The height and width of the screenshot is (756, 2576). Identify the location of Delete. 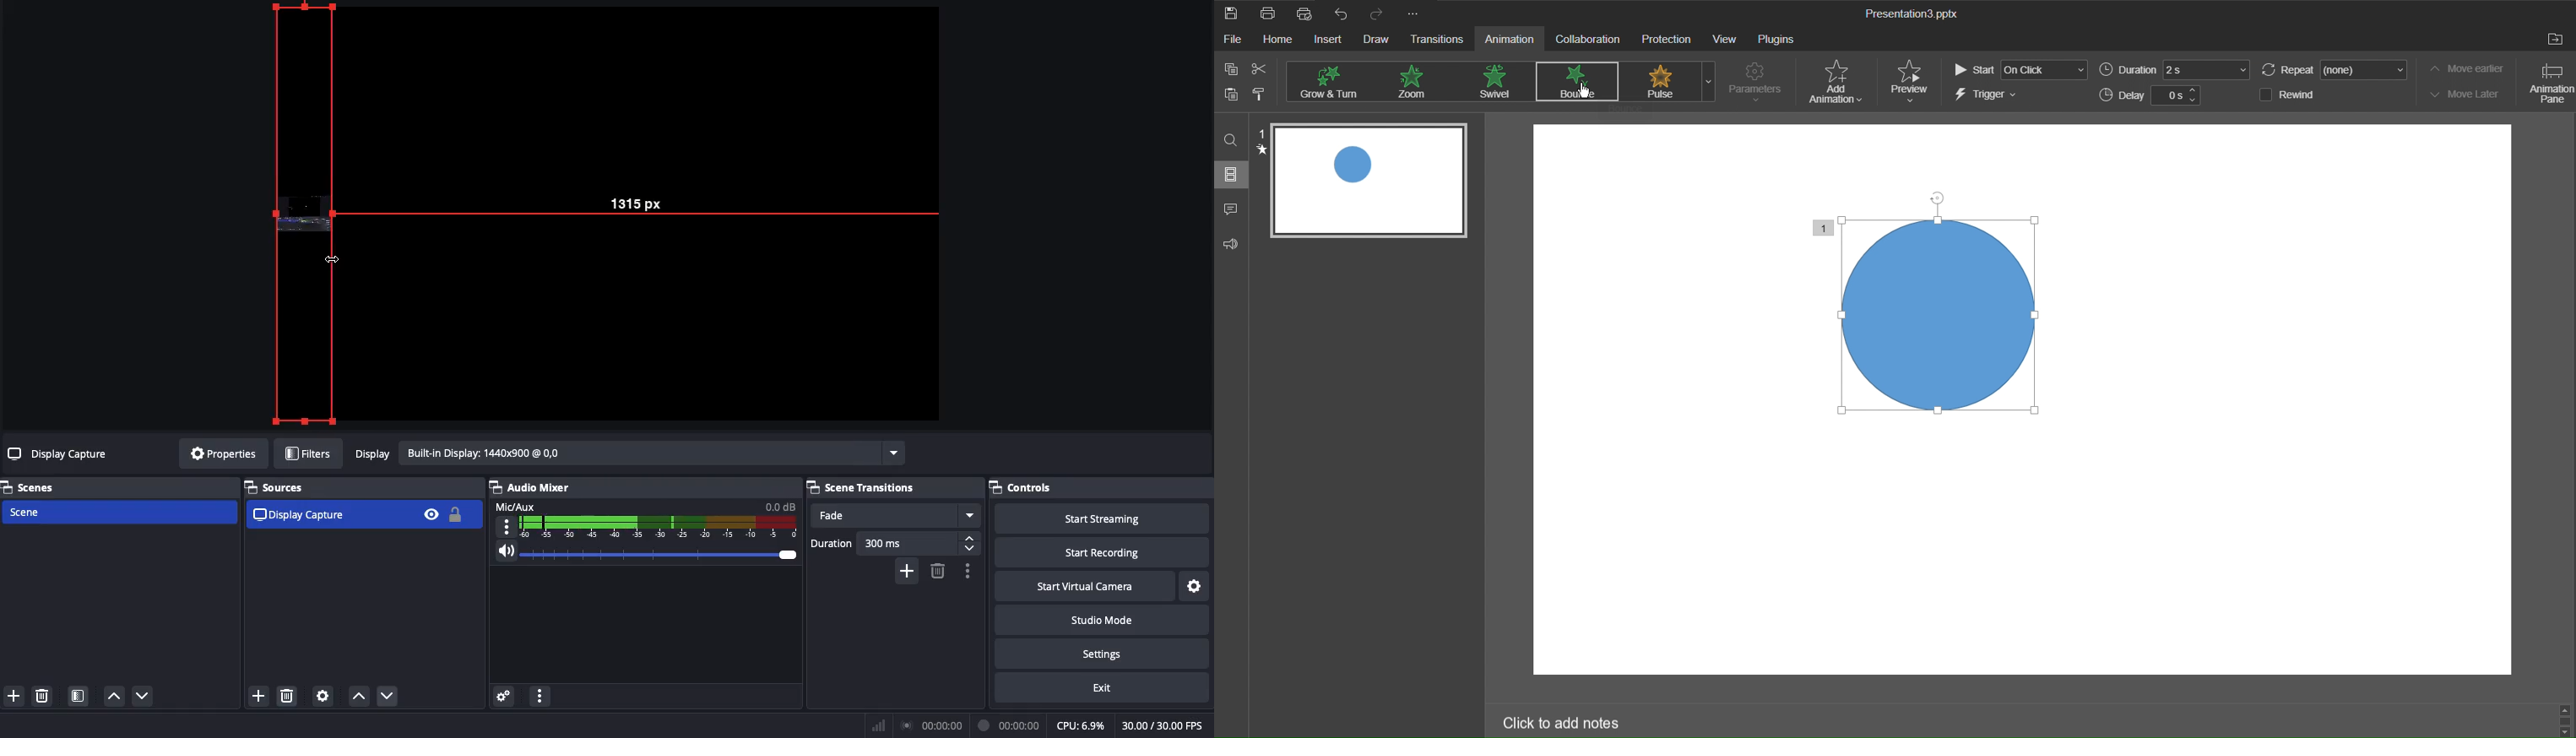
(936, 571).